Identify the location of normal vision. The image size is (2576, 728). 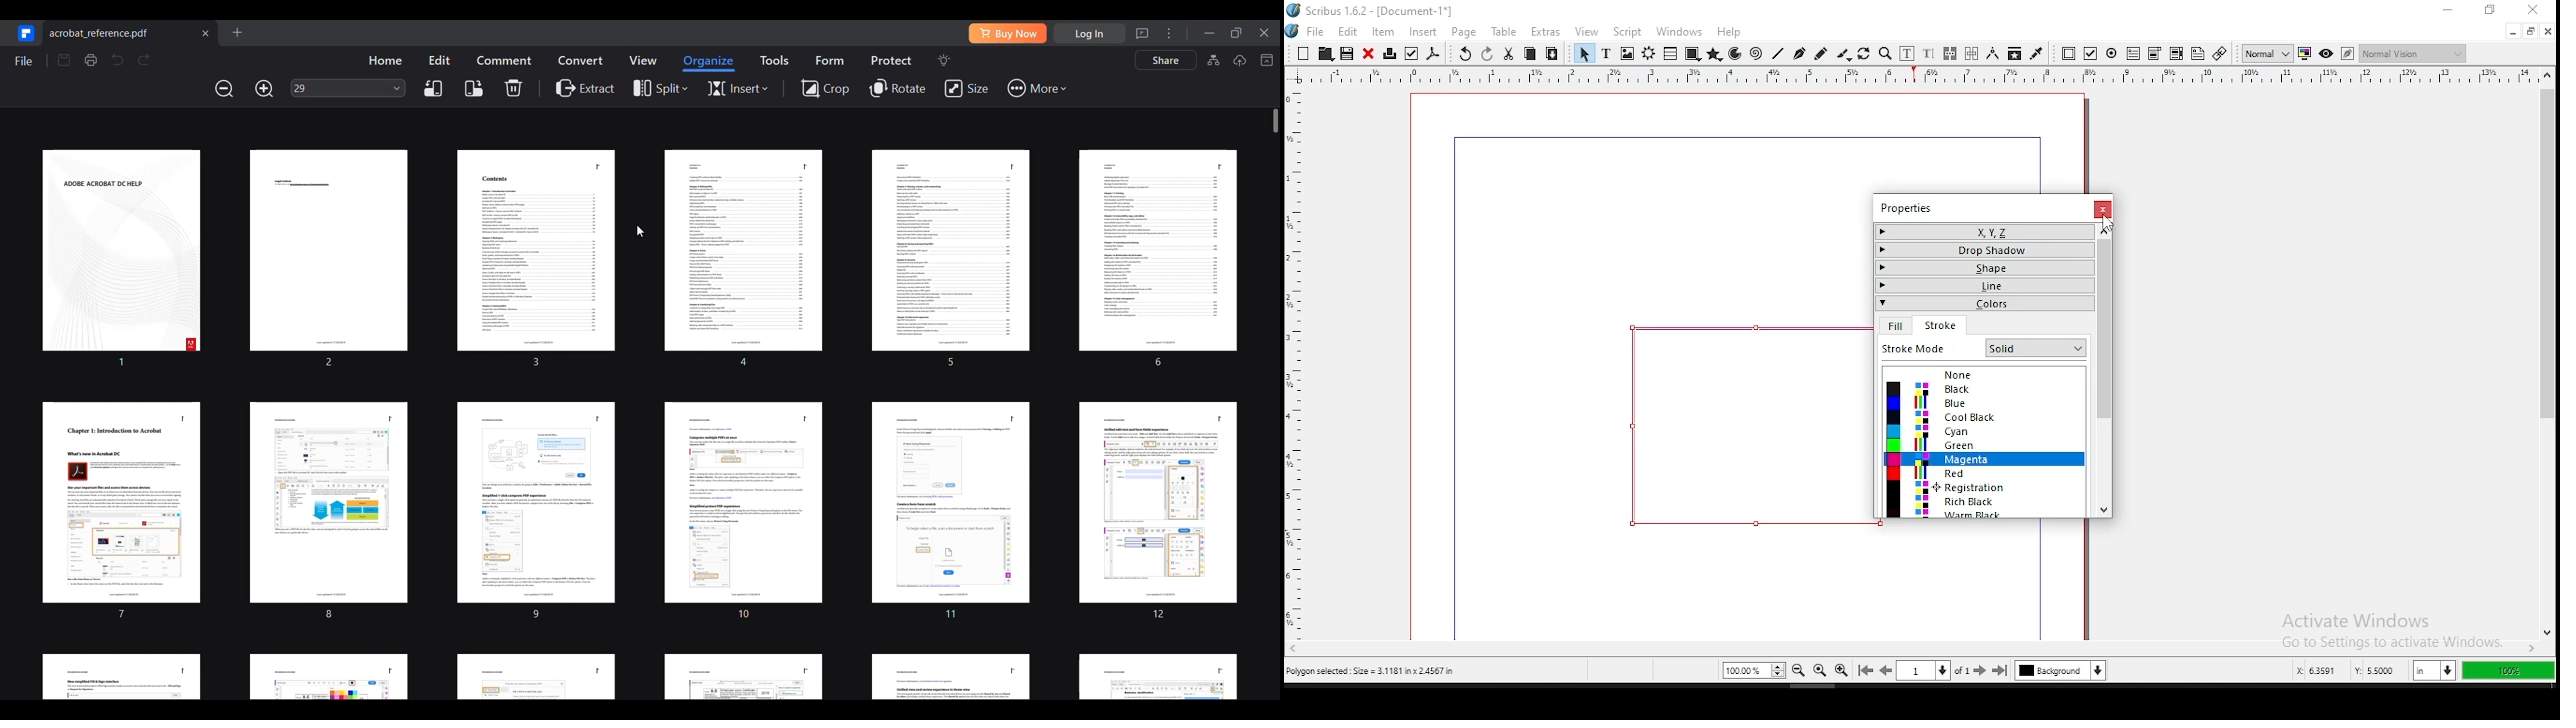
(2413, 54).